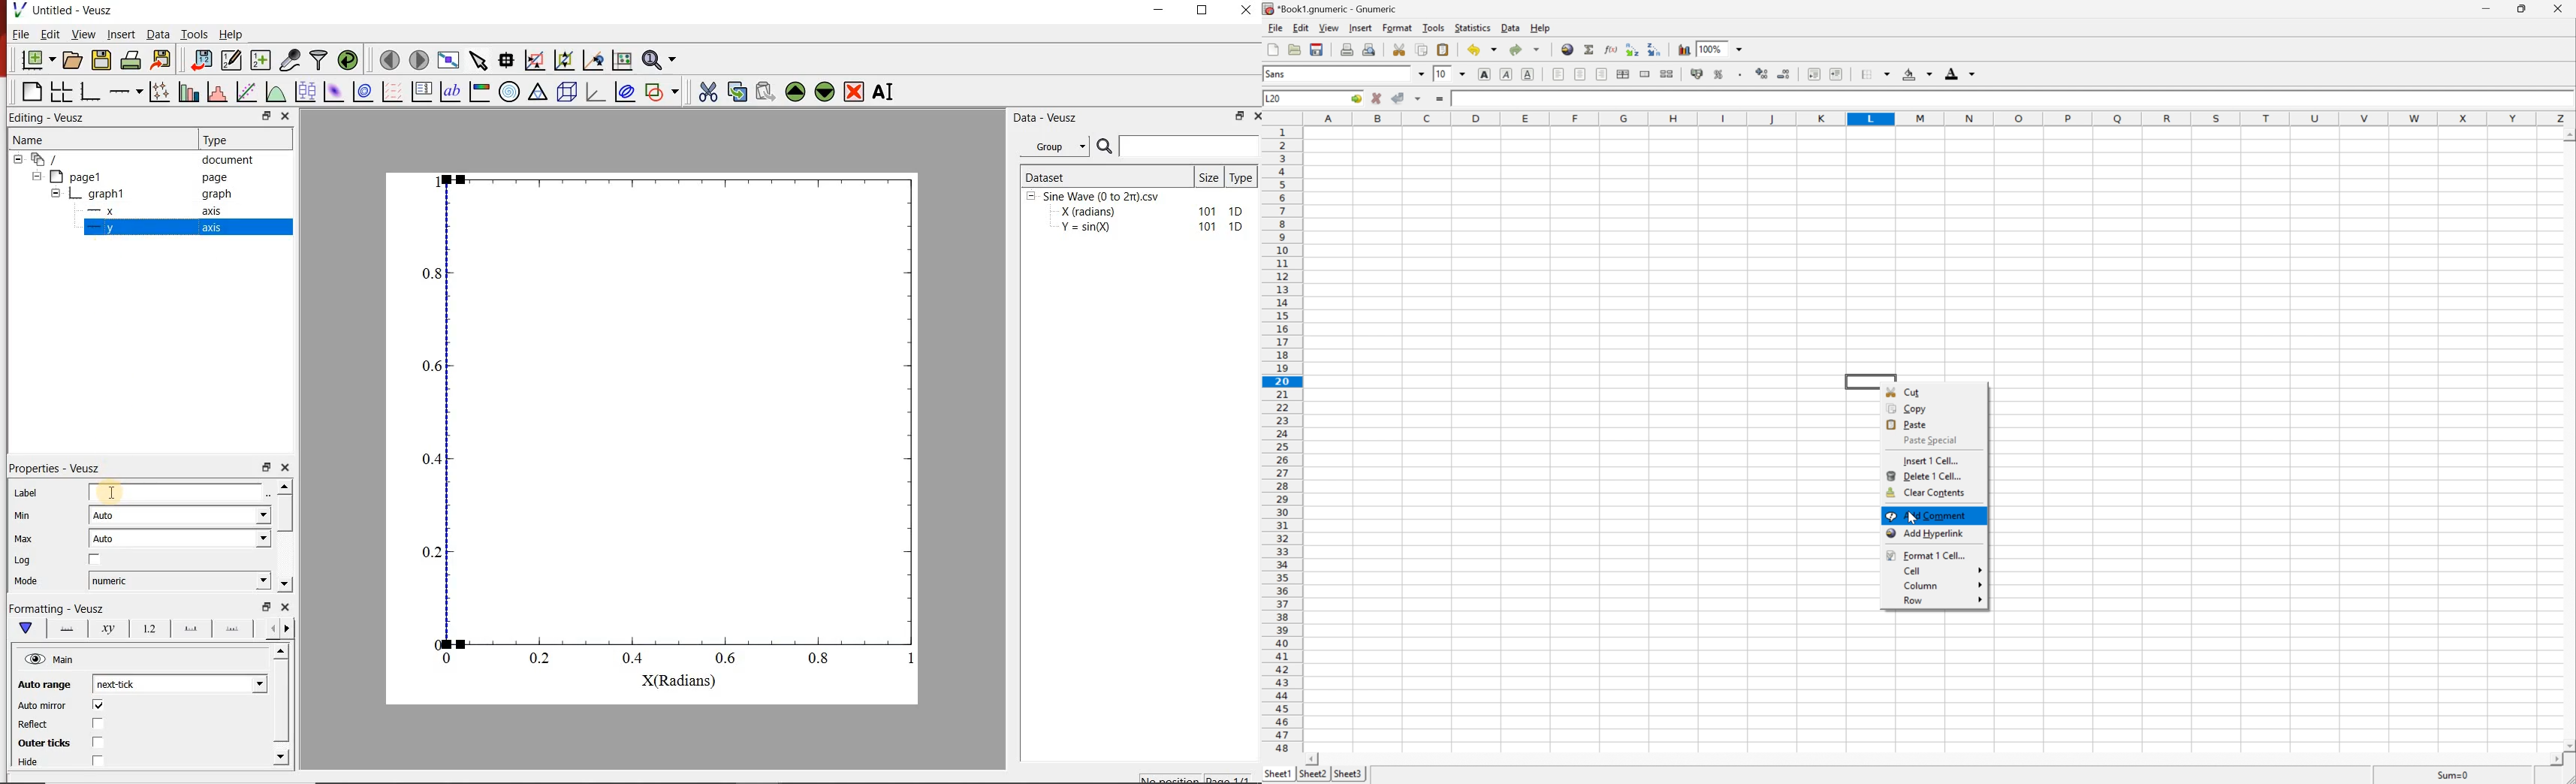 This screenshot has width=2576, height=784. I want to click on Go To, so click(1356, 99).